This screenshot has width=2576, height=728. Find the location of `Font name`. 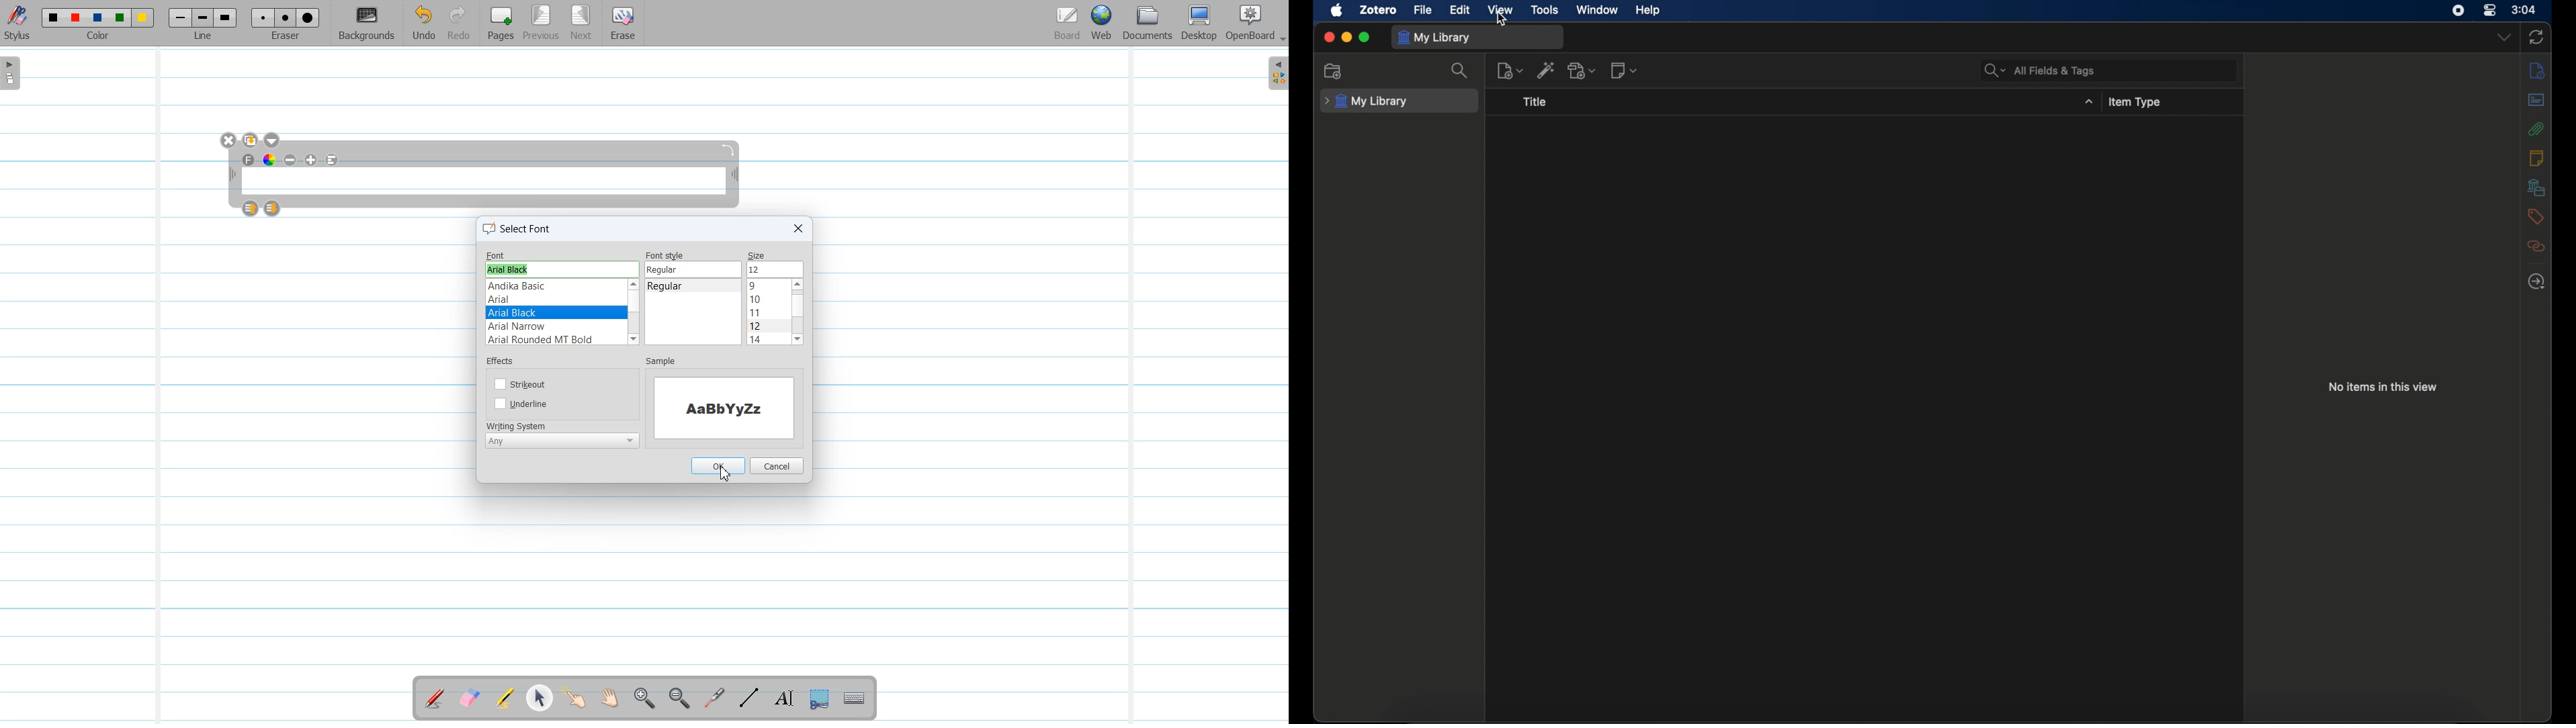

Font name is located at coordinates (561, 254).